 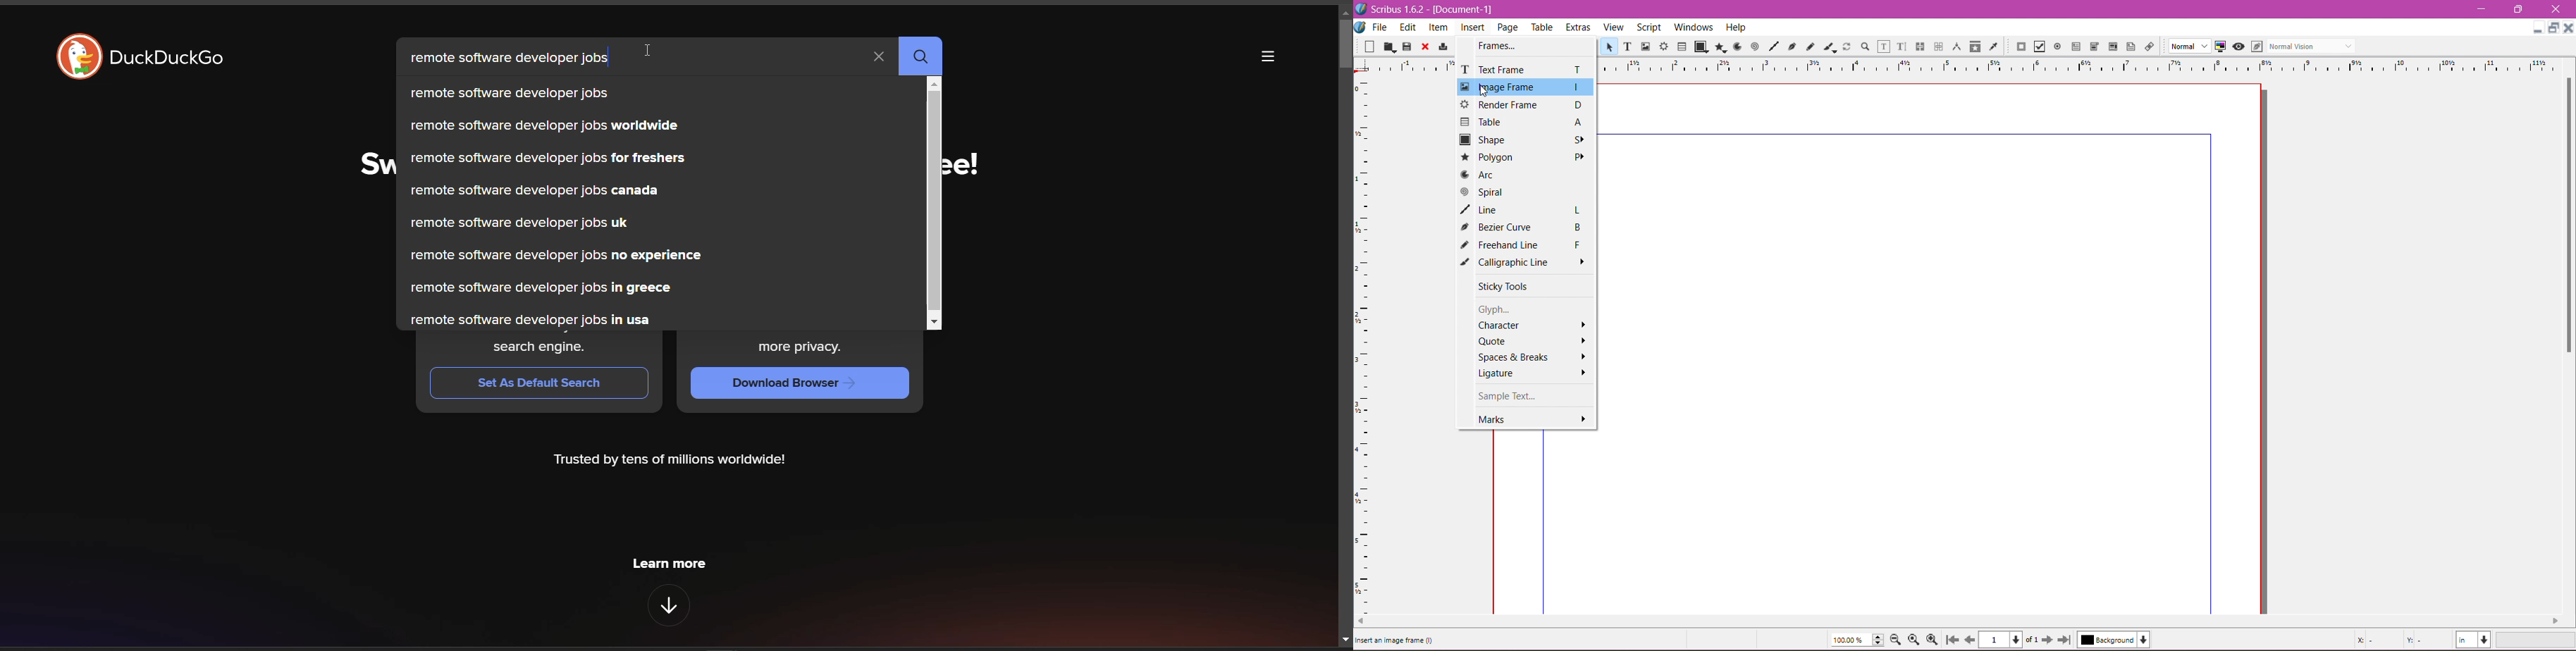 I want to click on Zoom and Pan, so click(x=1865, y=47).